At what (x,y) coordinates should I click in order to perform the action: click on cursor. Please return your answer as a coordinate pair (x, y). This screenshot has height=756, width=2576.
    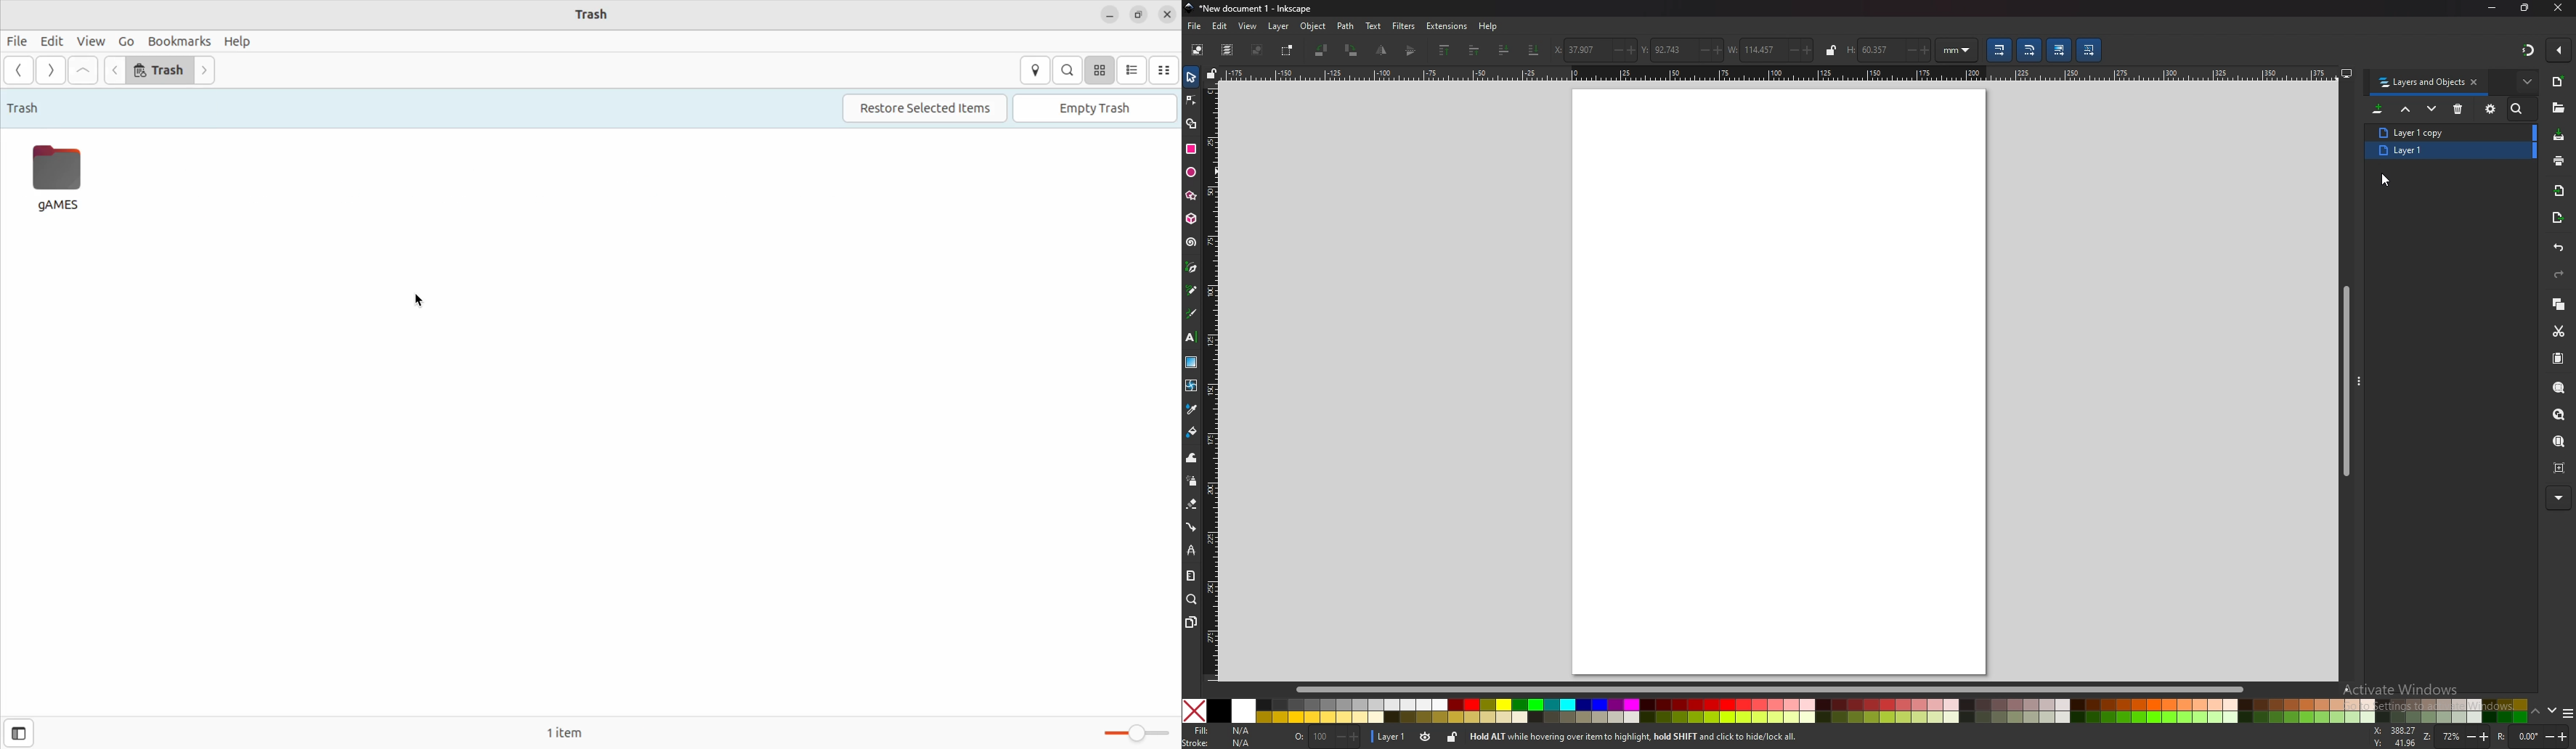
    Looking at the image, I should click on (2389, 179).